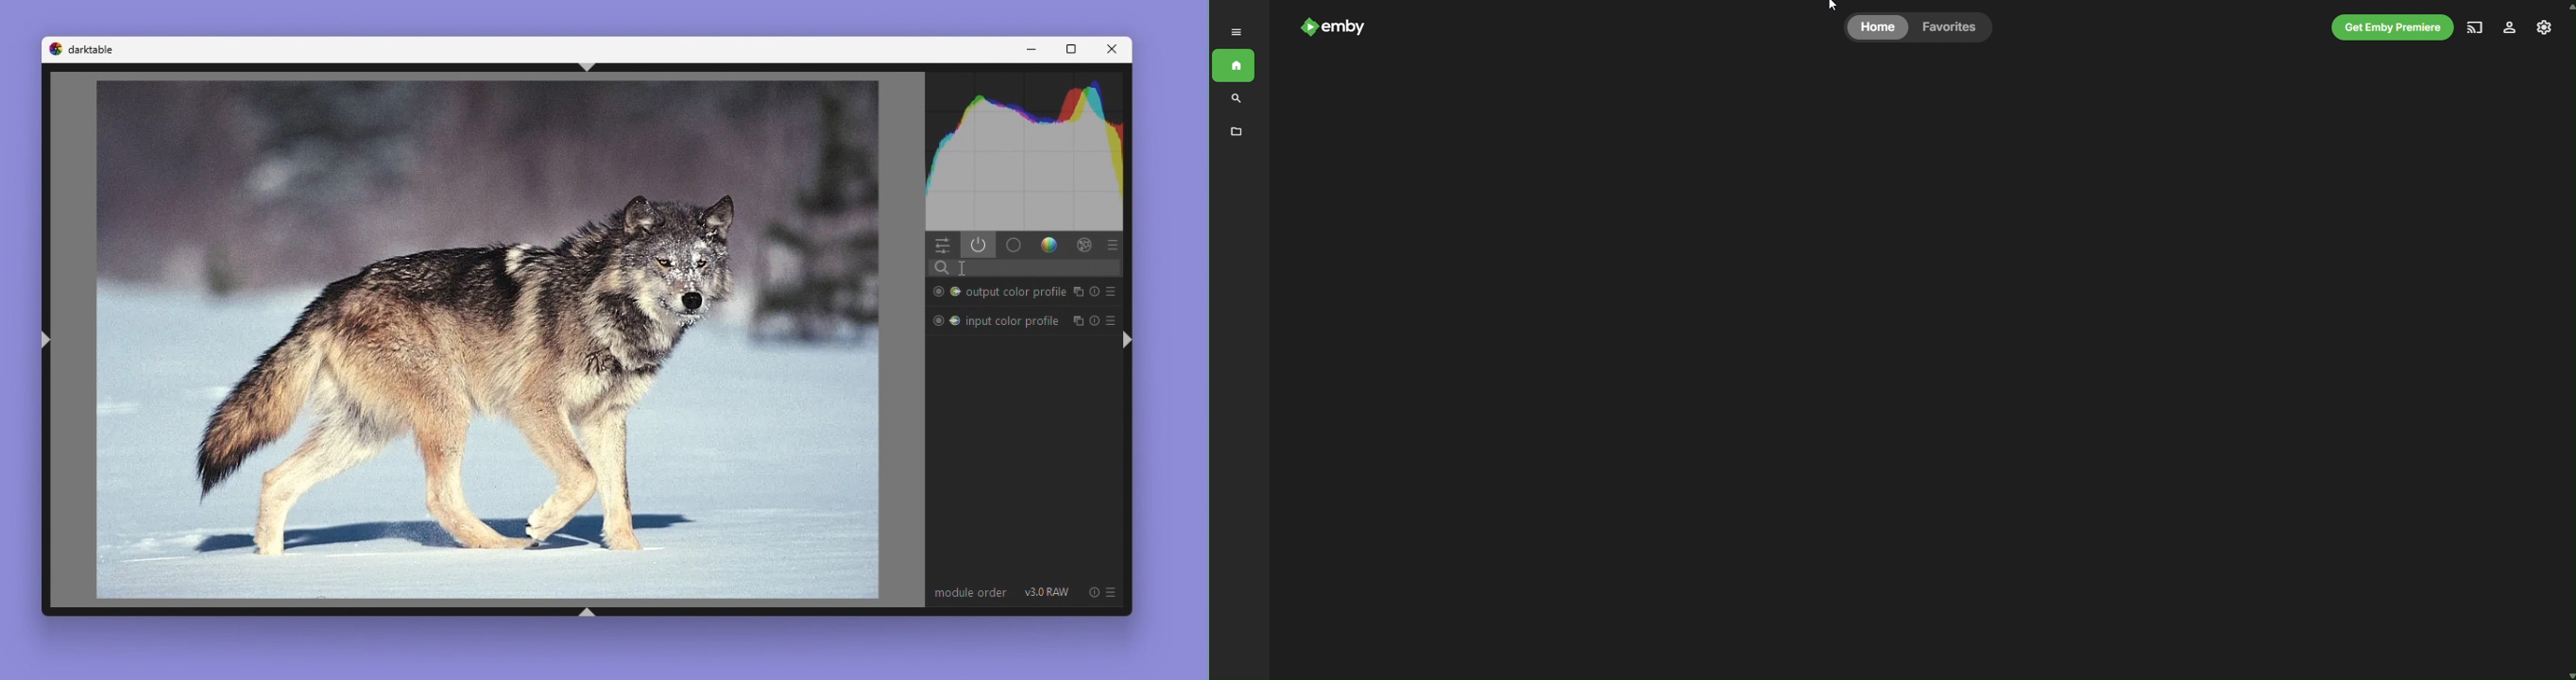  What do you see at coordinates (1878, 28) in the screenshot?
I see `home` at bounding box center [1878, 28].